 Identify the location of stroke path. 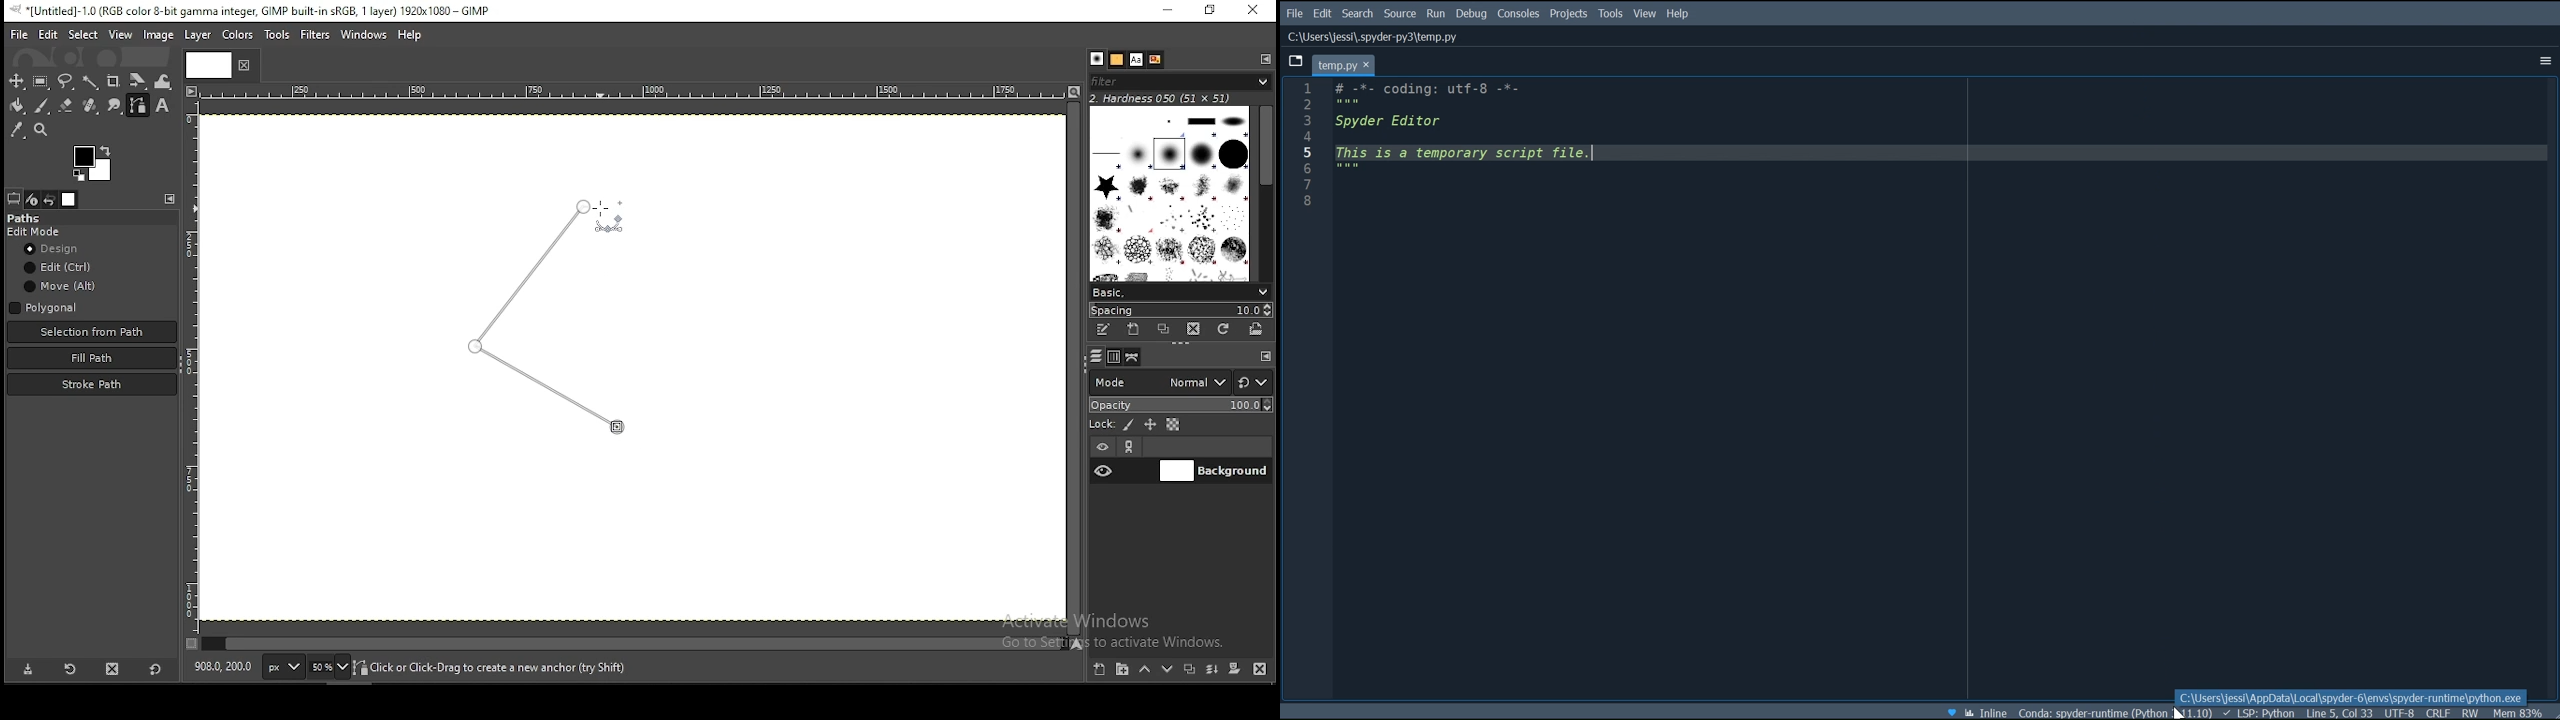
(92, 384).